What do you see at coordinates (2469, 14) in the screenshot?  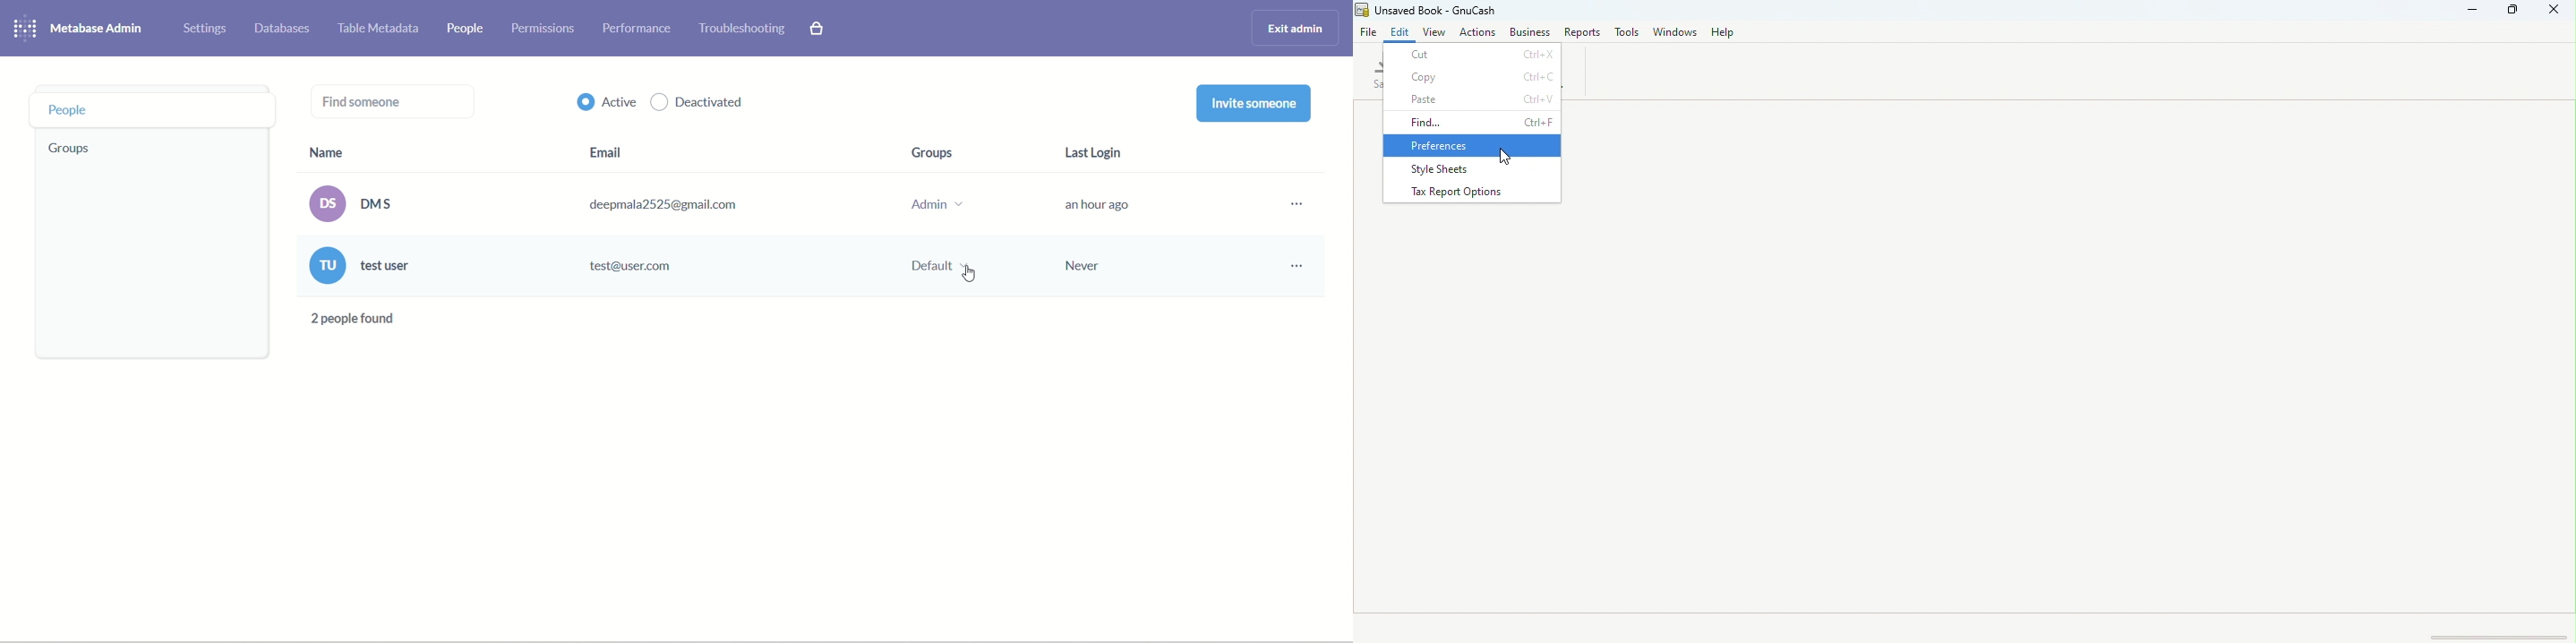 I see `Minimize` at bounding box center [2469, 14].